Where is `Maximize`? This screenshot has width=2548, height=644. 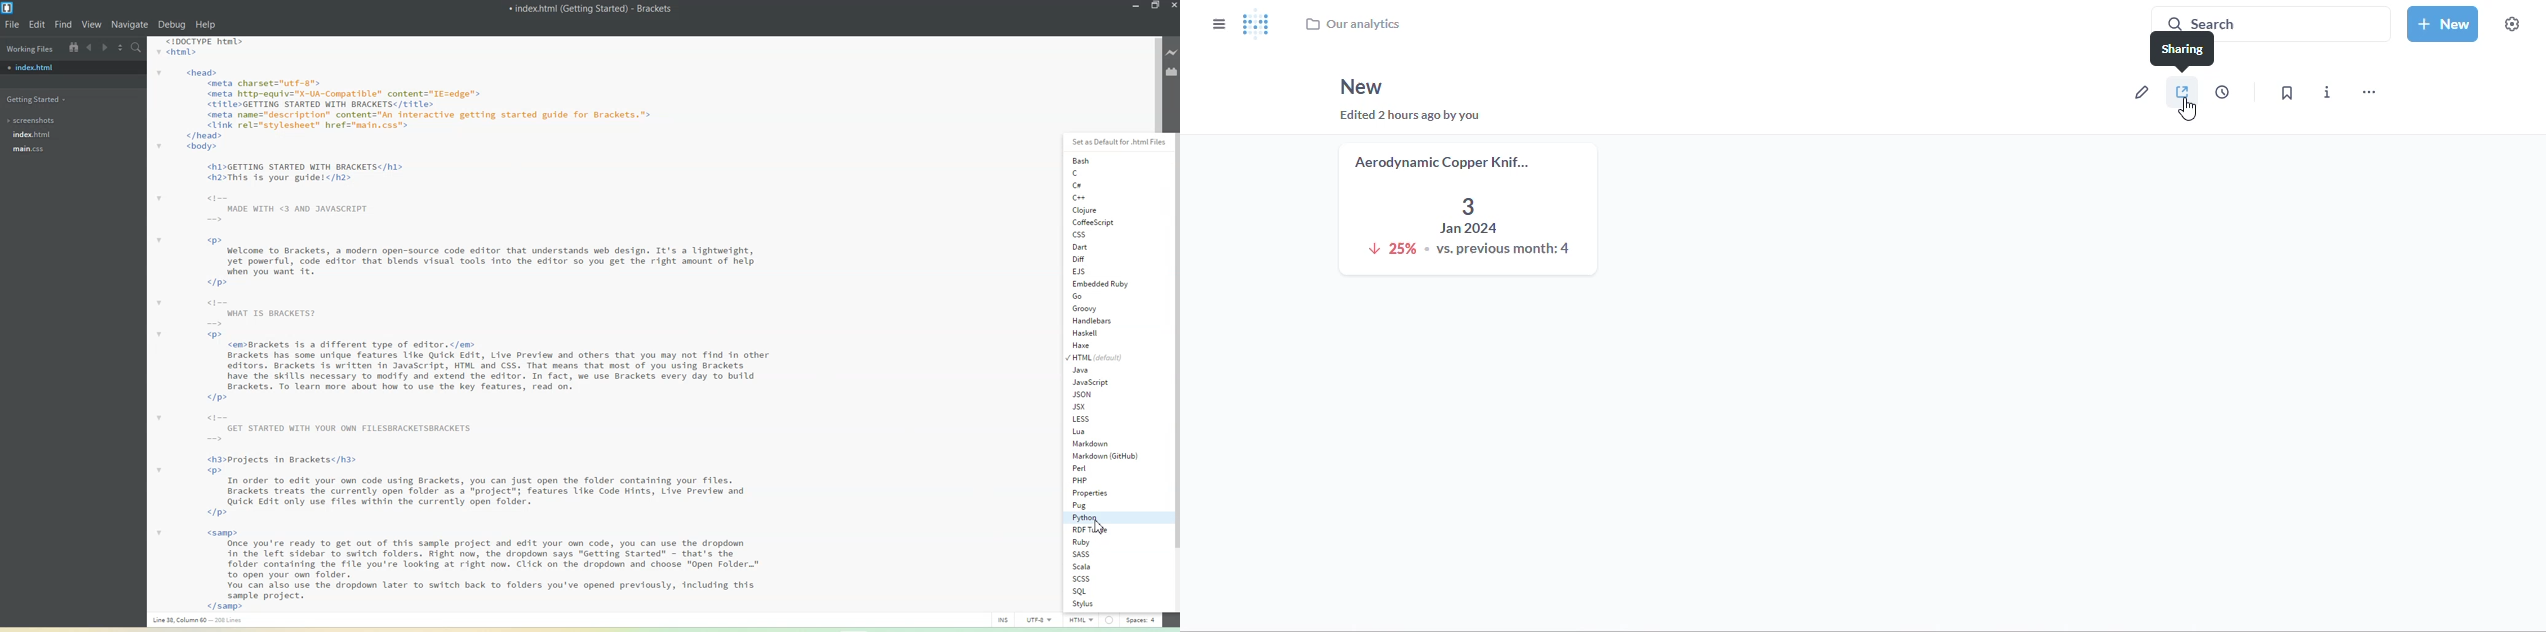 Maximize is located at coordinates (1156, 6).